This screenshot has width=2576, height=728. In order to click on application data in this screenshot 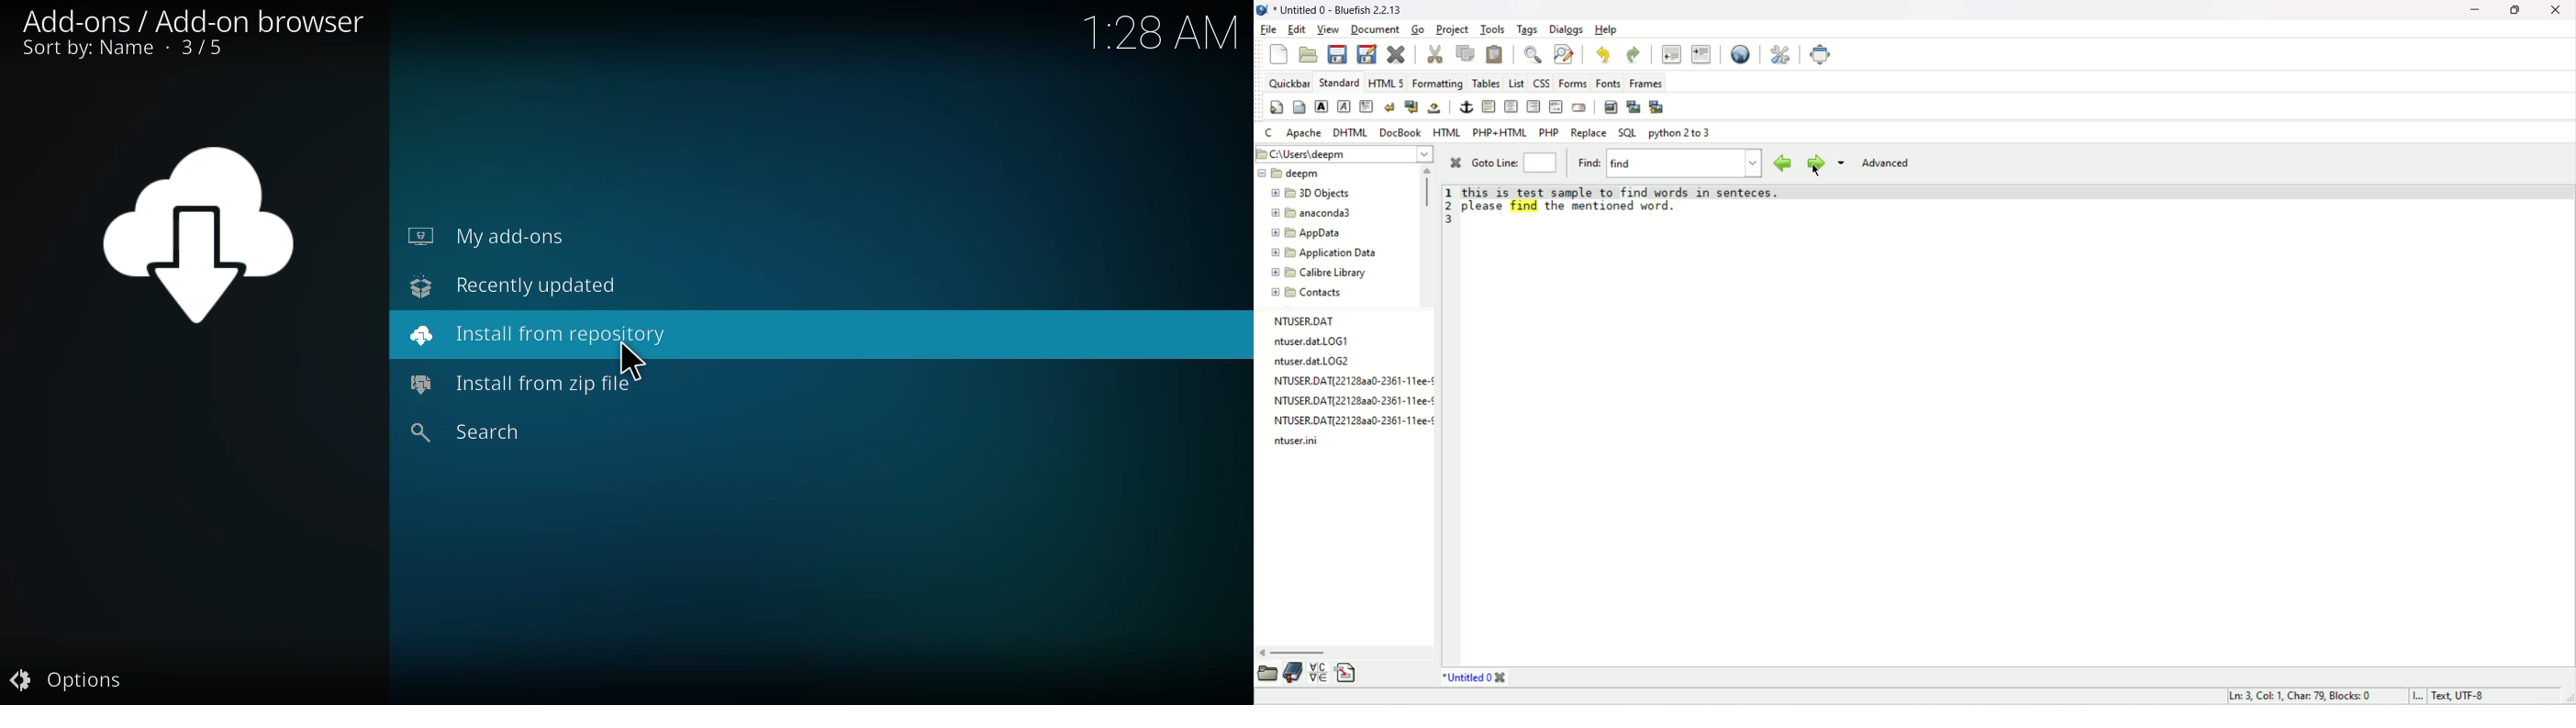, I will do `click(1325, 252)`.